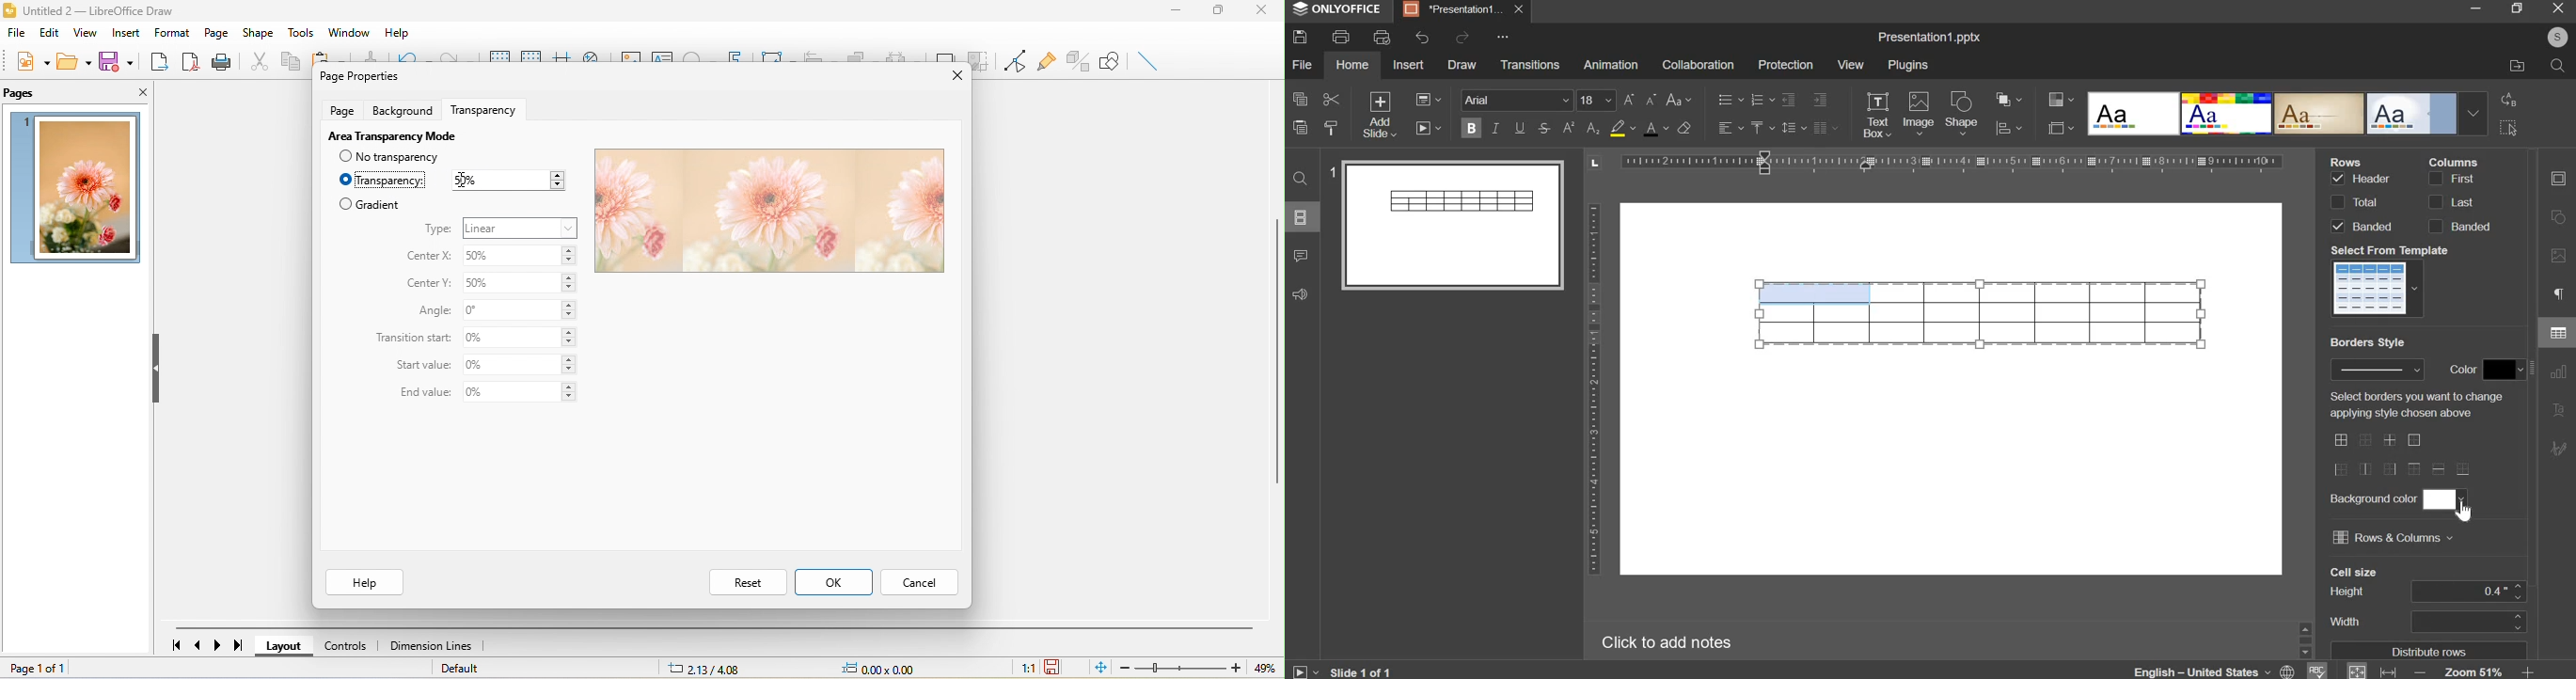 Image resolution: width=2576 pixels, height=700 pixels. What do you see at coordinates (173, 32) in the screenshot?
I see `format` at bounding box center [173, 32].